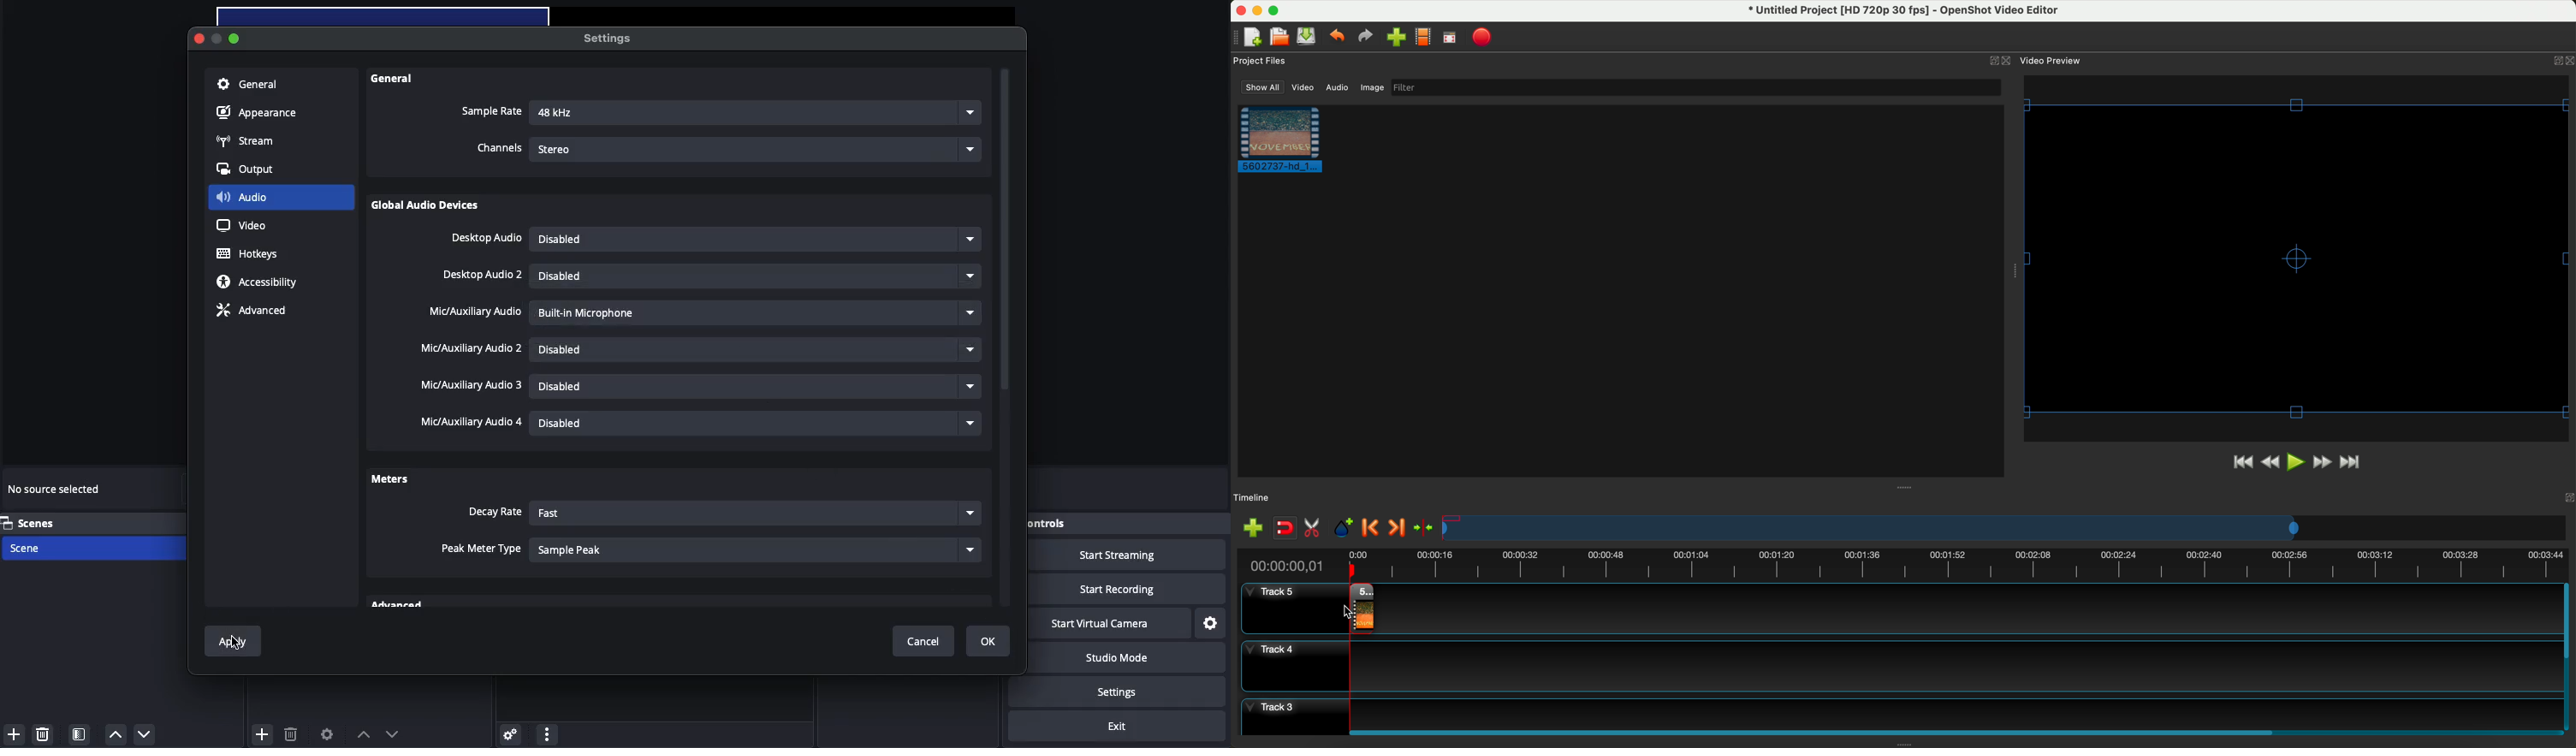 This screenshot has width=2576, height=756. I want to click on Mic auxiliary audio, so click(474, 312).